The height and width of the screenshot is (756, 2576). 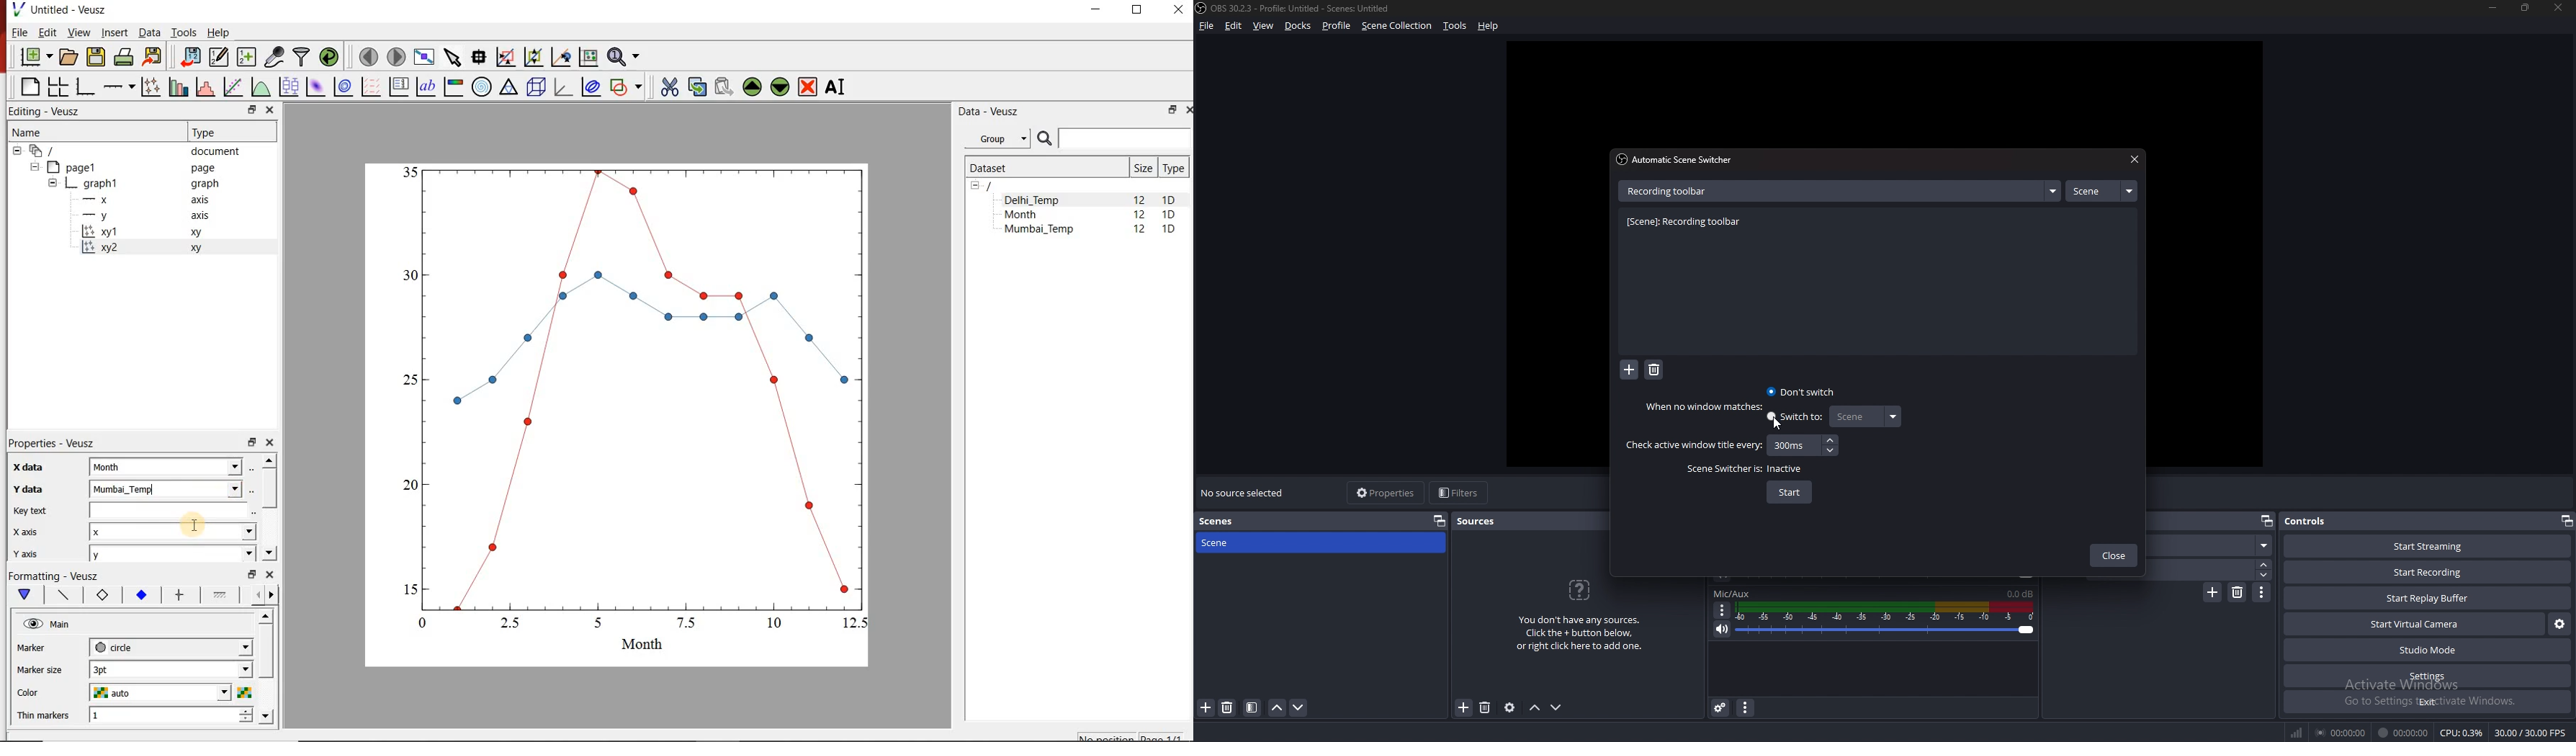 I want to click on start, so click(x=1790, y=493).